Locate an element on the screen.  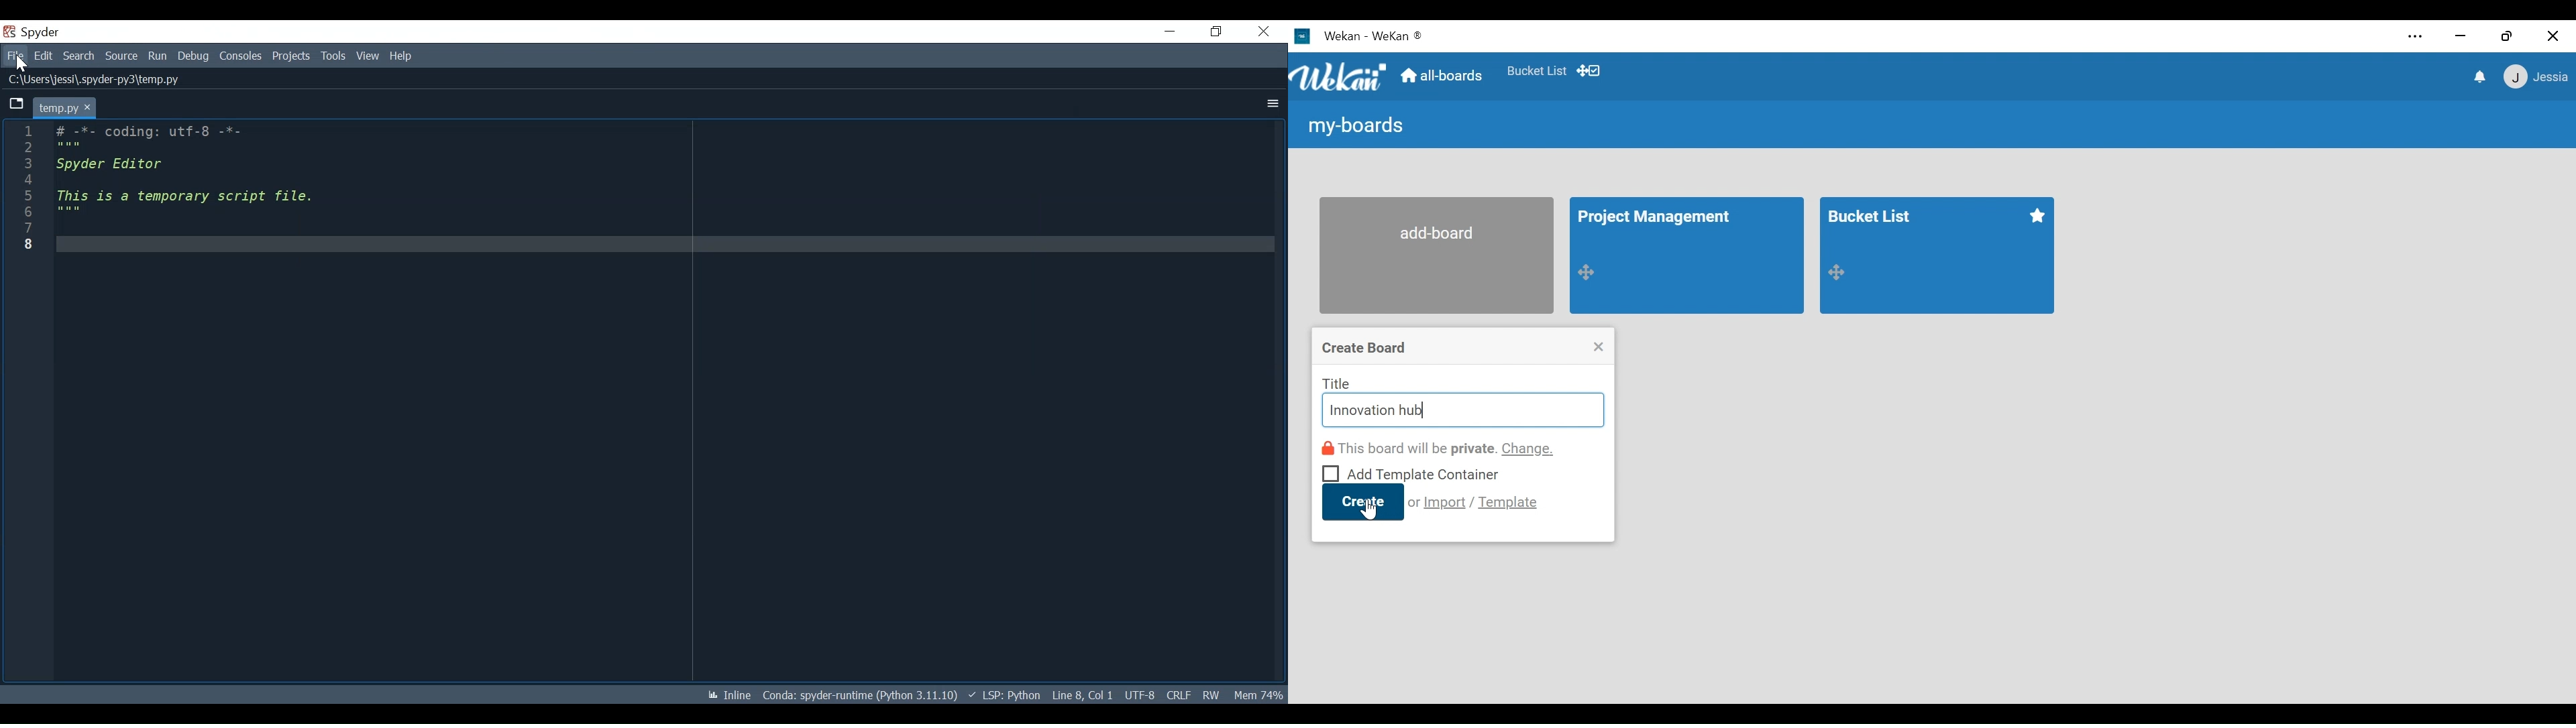
UTF-8 is located at coordinates (1138, 693).